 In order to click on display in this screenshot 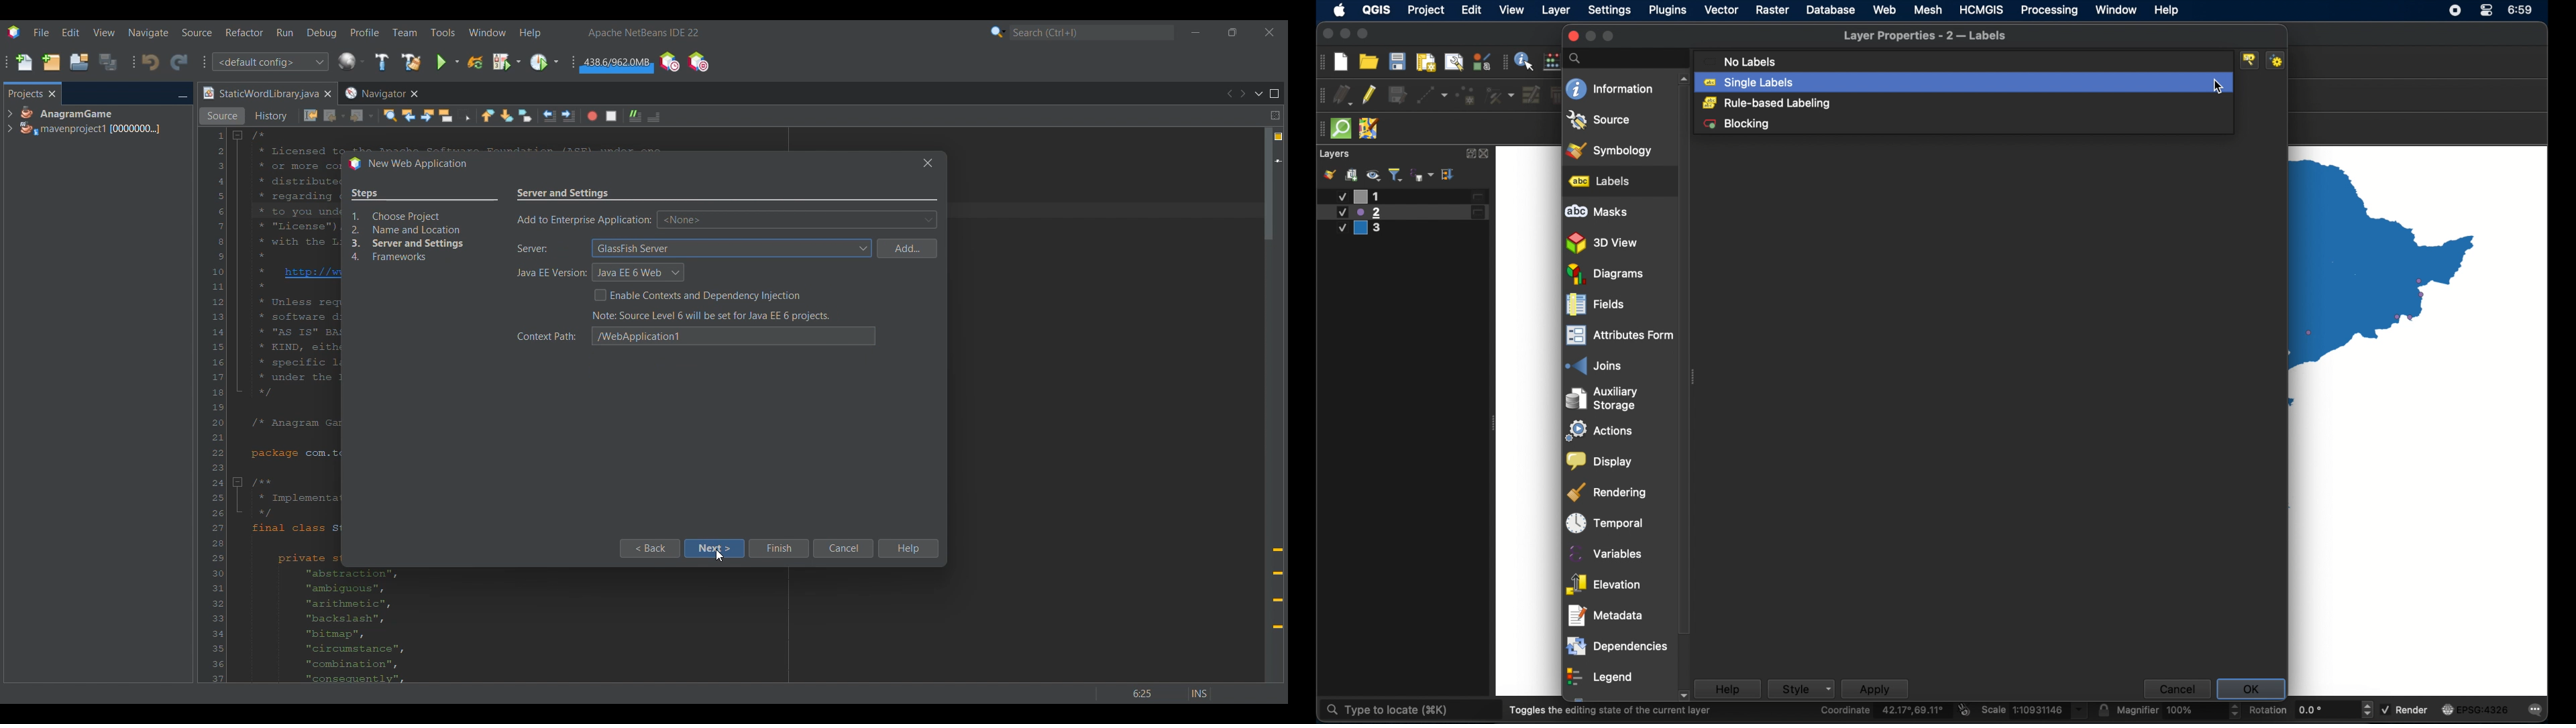, I will do `click(1600, 462)`.